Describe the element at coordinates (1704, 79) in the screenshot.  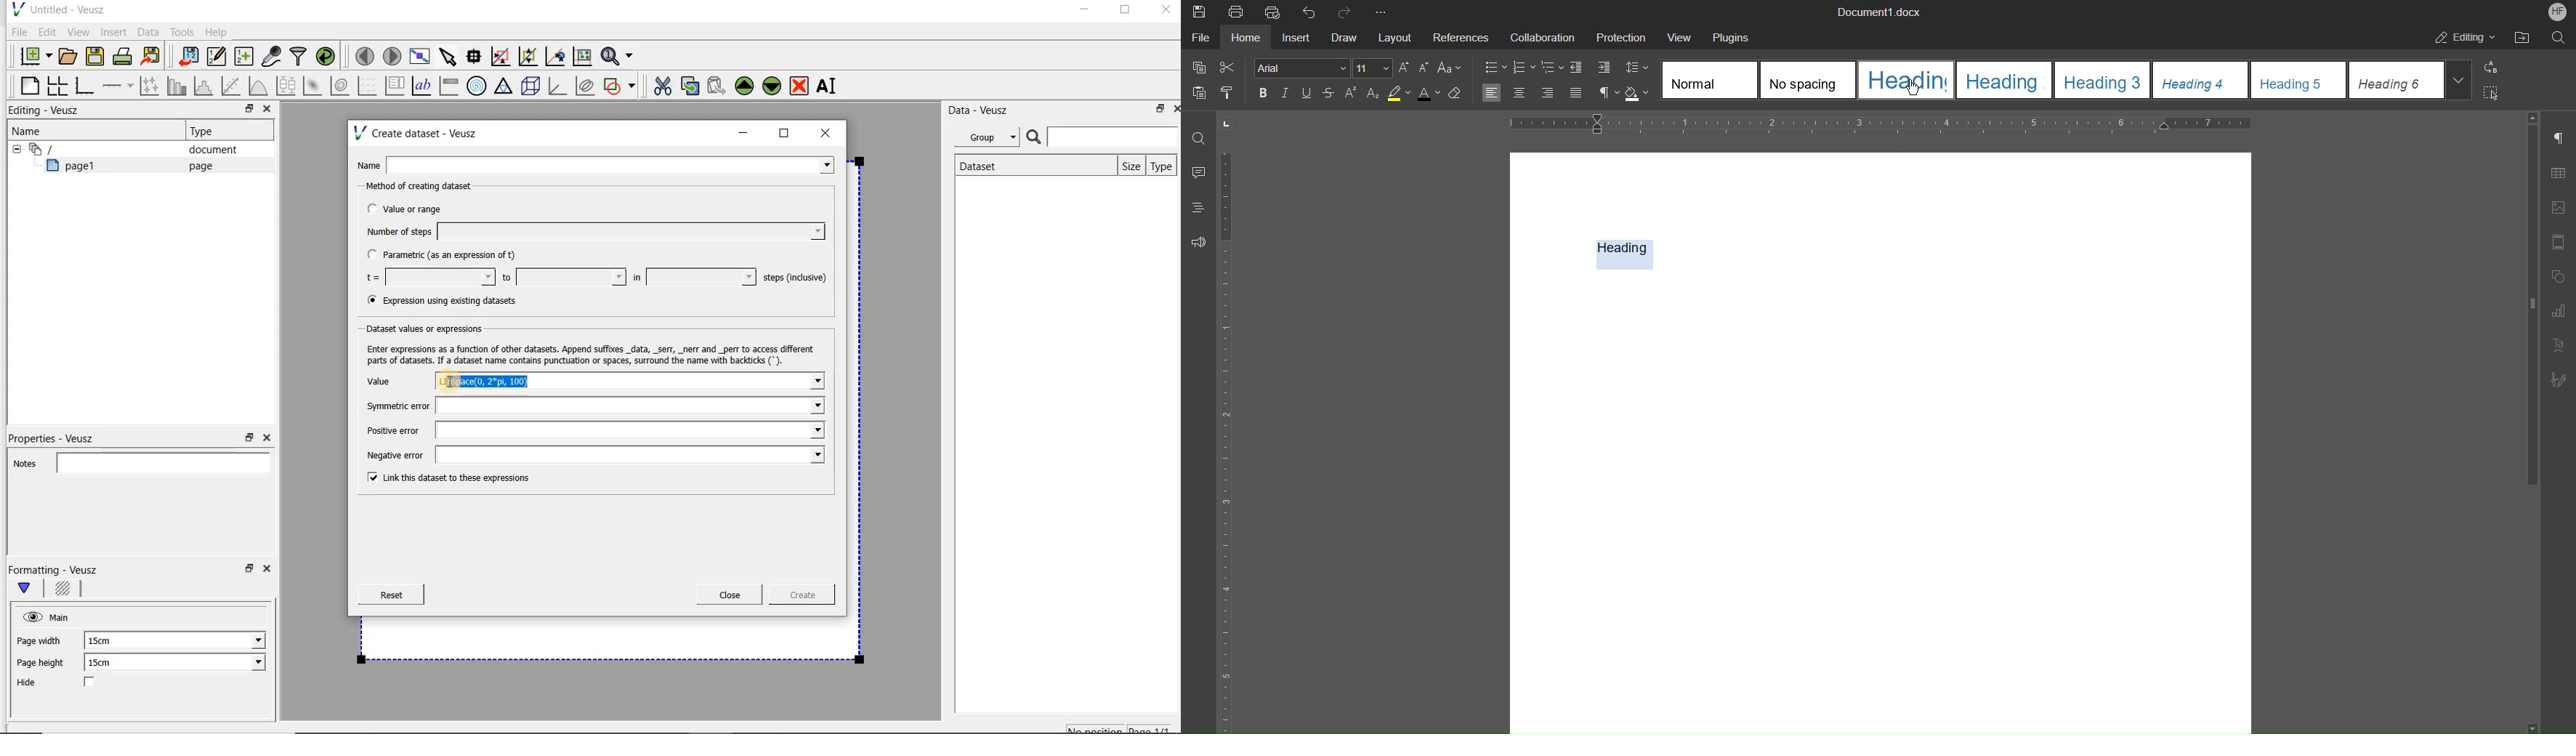
I see `Normal` at that location.